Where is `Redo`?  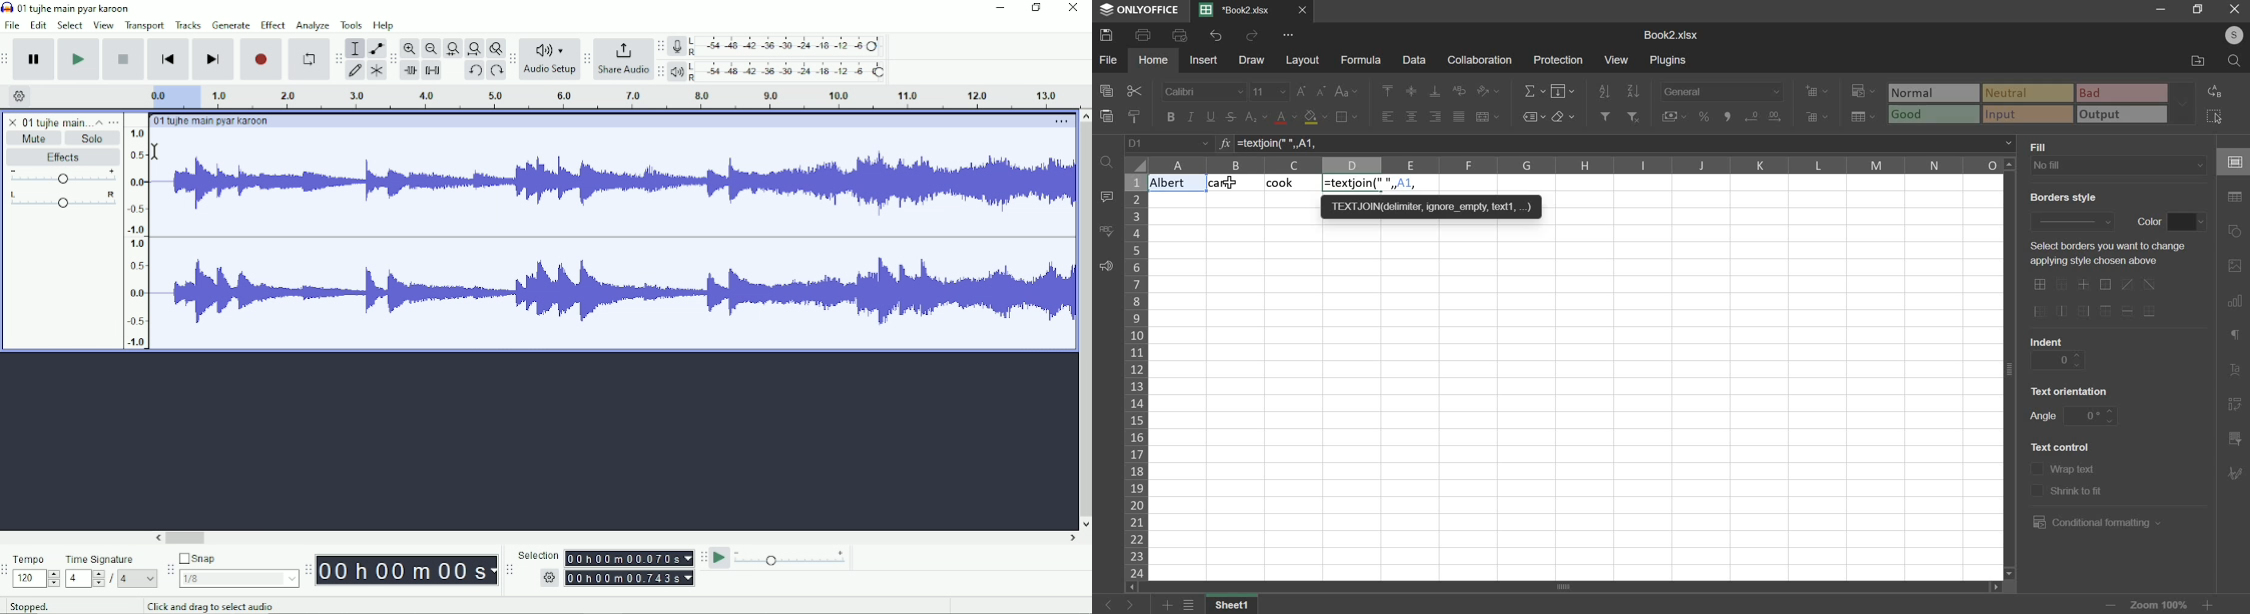 Redo is located at coordinates (496, 72).